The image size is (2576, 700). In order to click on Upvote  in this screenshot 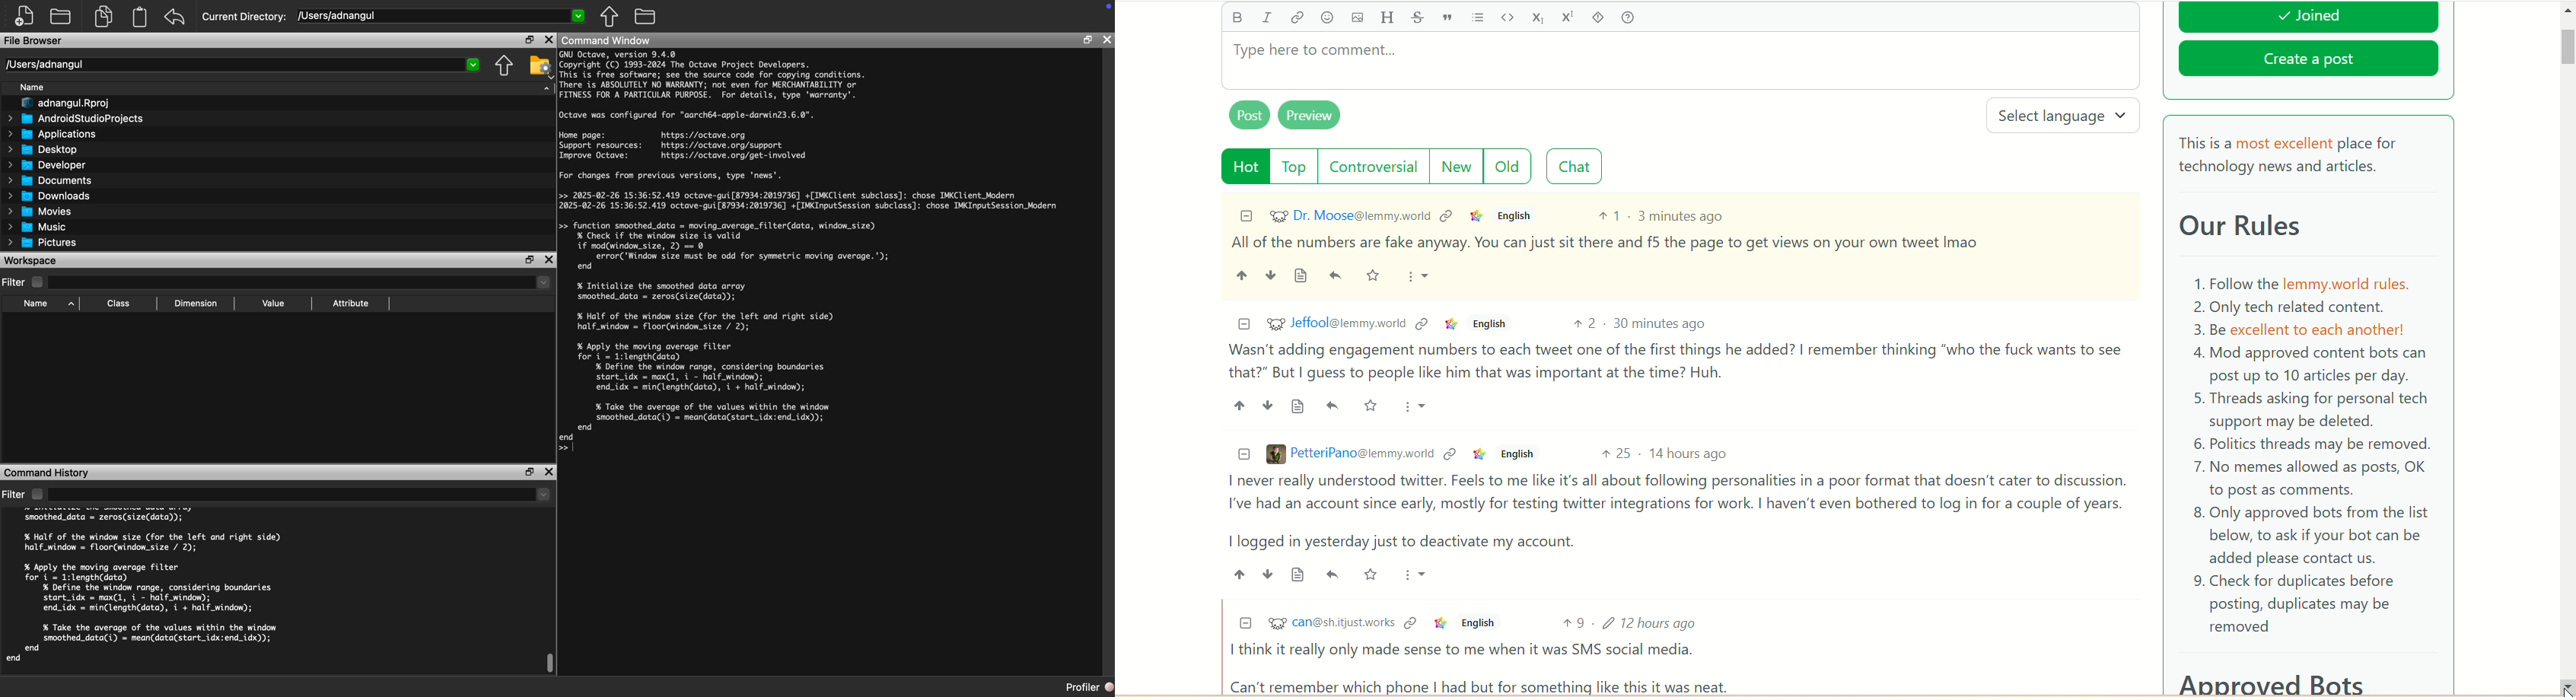, I will do `click(1238, 574)`.